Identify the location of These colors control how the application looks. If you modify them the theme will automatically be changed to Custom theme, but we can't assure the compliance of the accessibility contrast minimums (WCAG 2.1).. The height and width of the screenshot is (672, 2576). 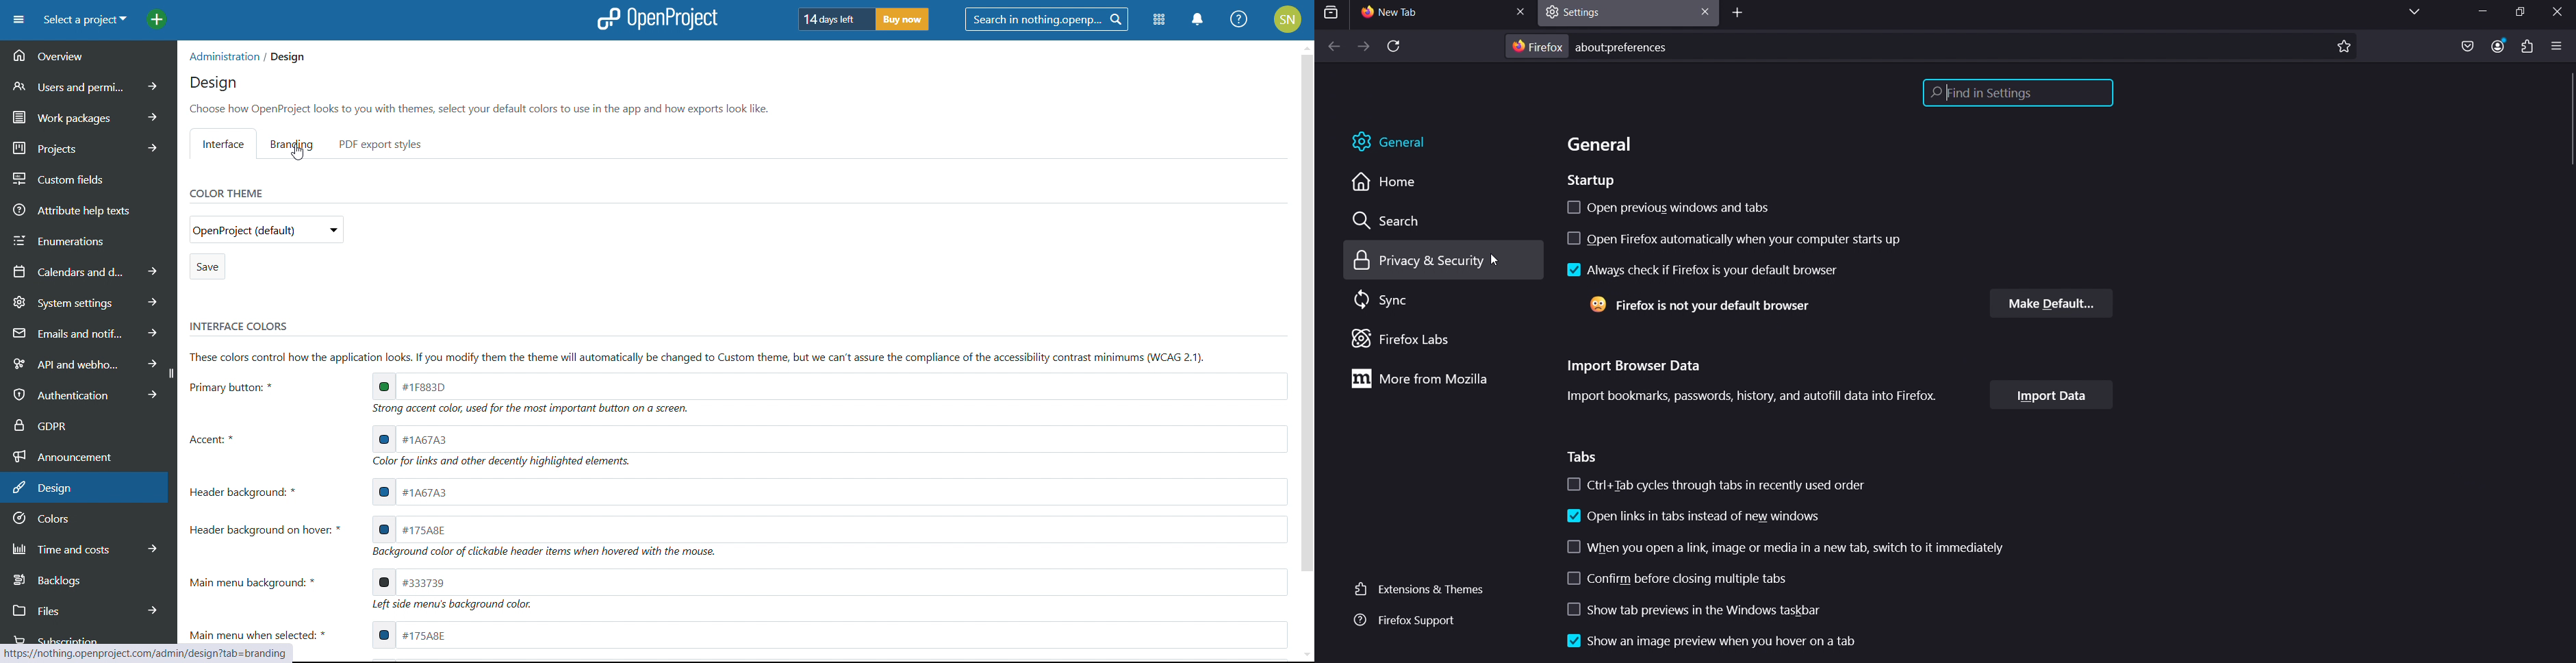
(706, 357).